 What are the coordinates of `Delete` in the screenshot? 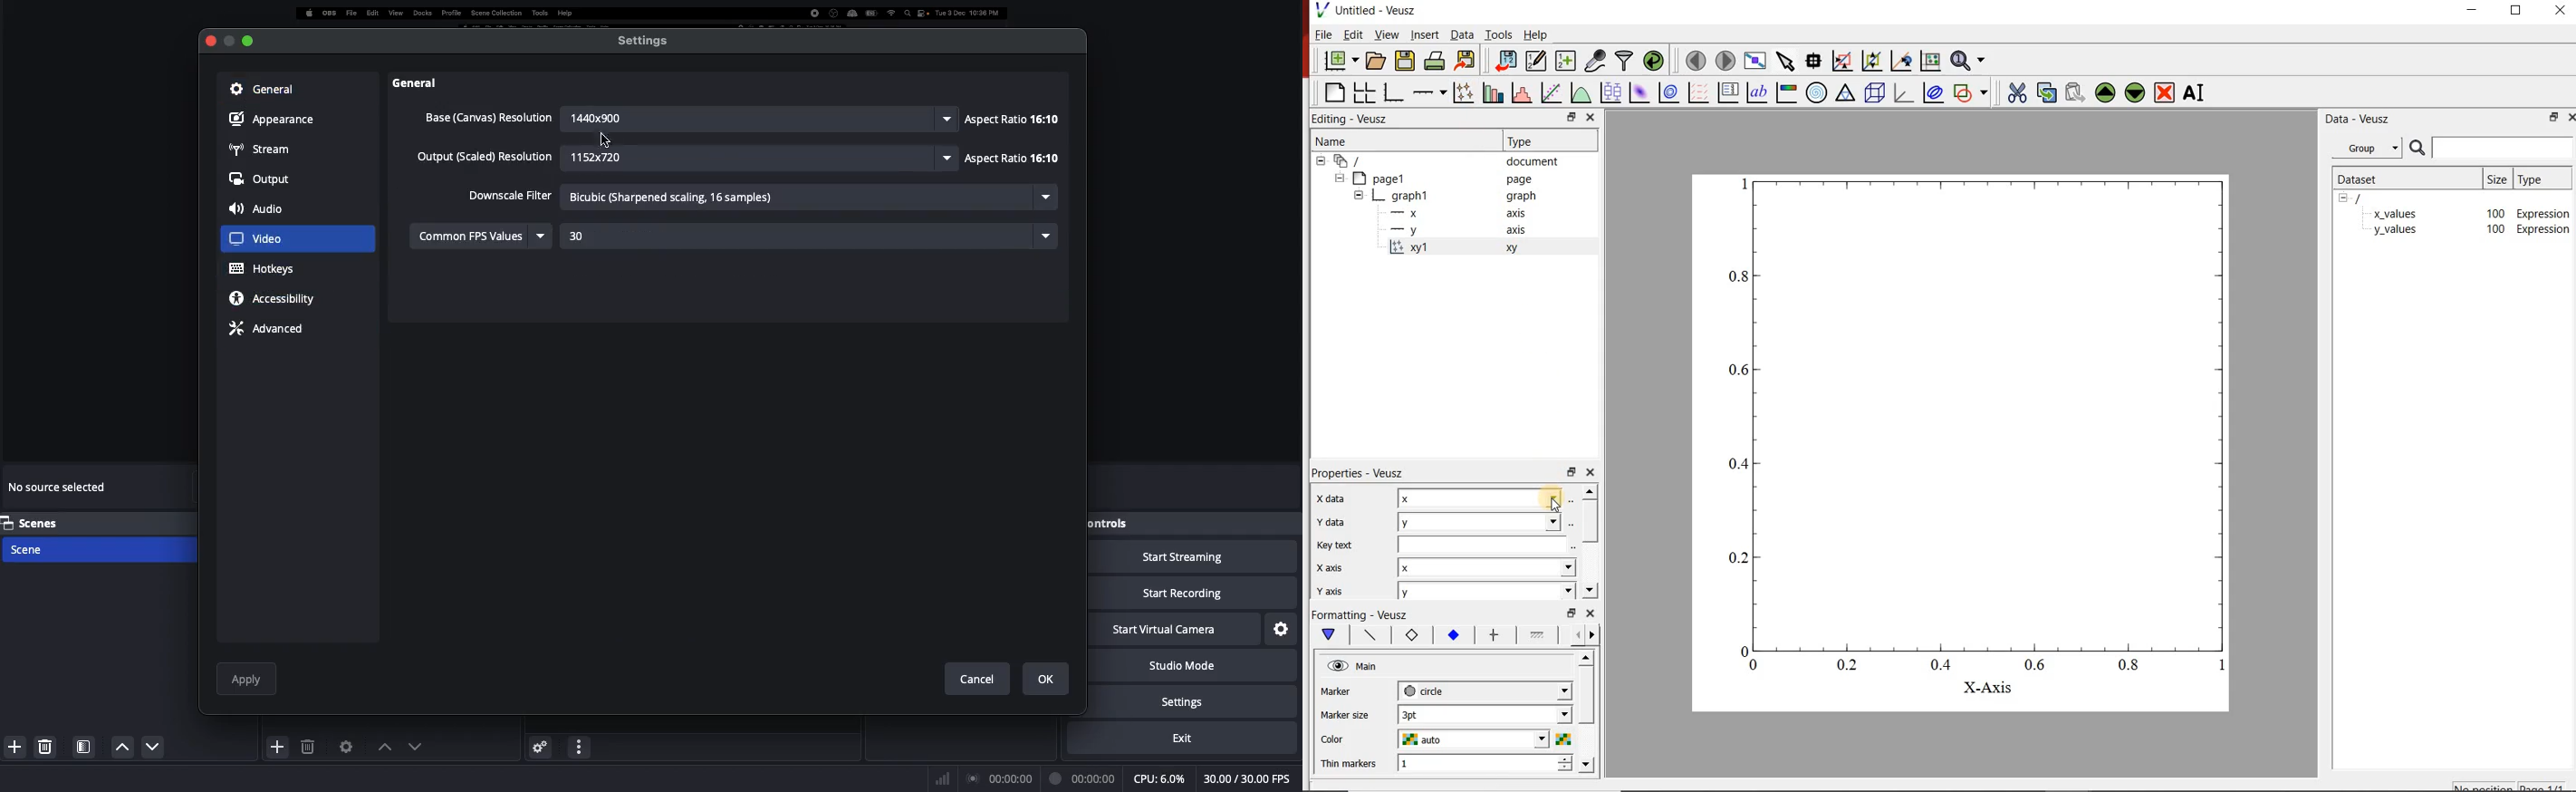 It's located at (47, 746).